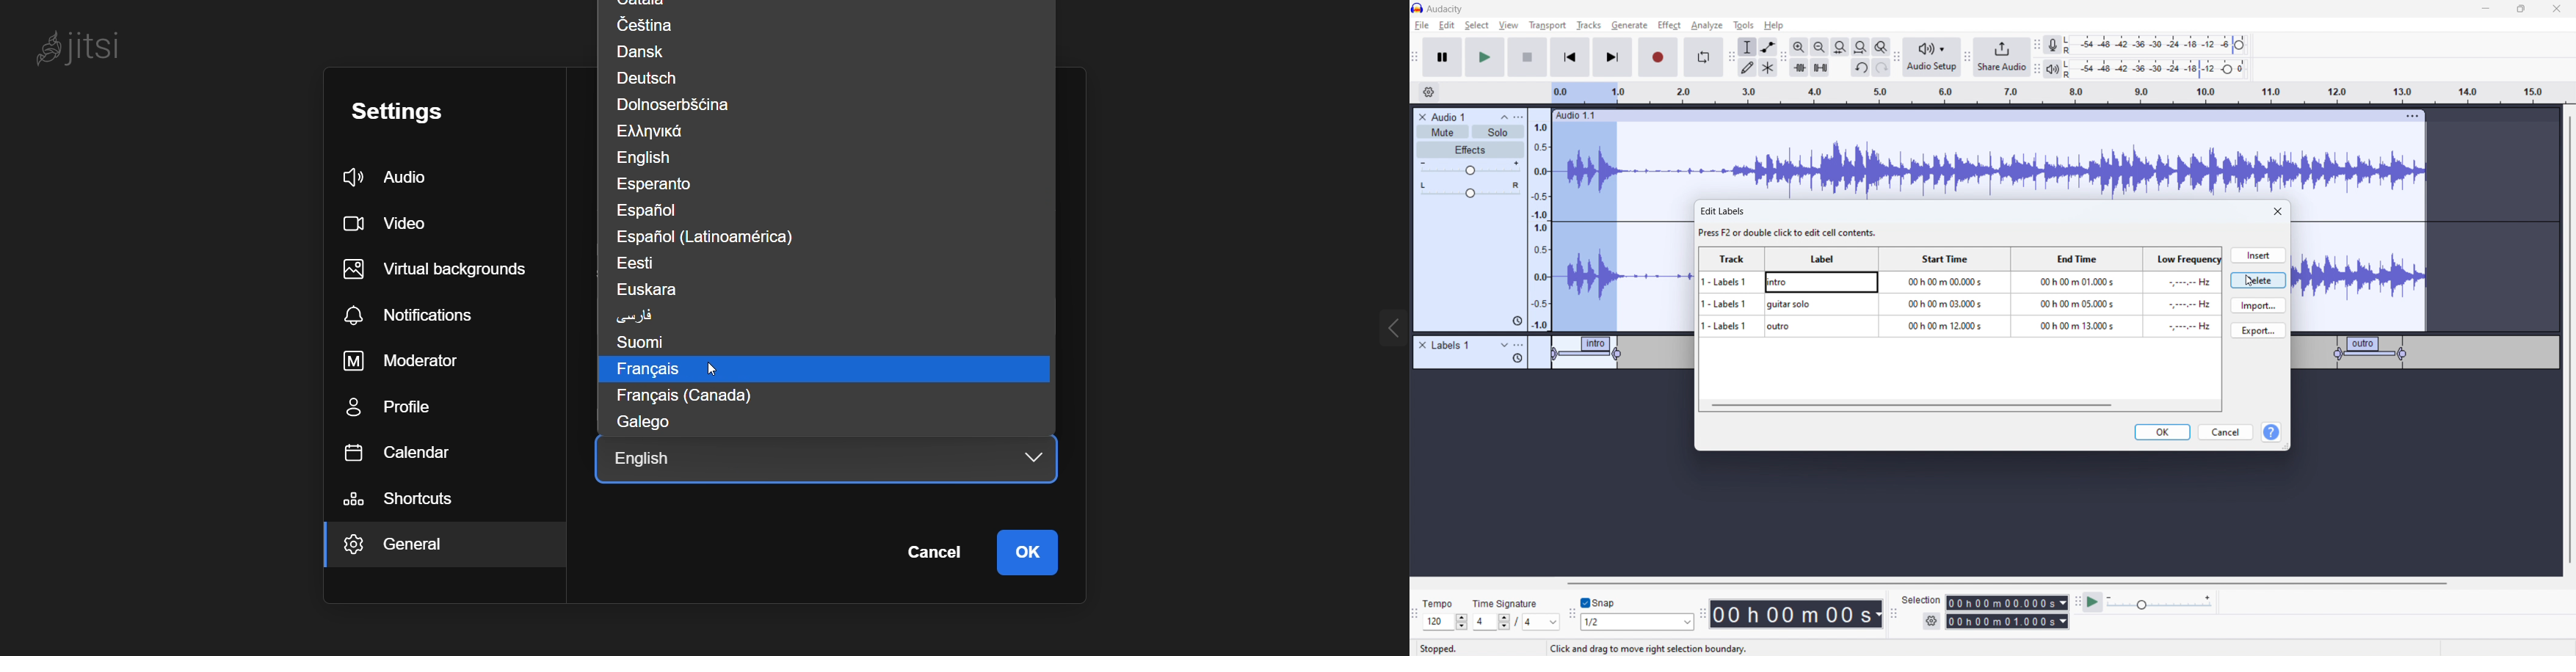  Describe the element at coordinates (1637, 621) in the screenshot. I see `select snapping` at that location.